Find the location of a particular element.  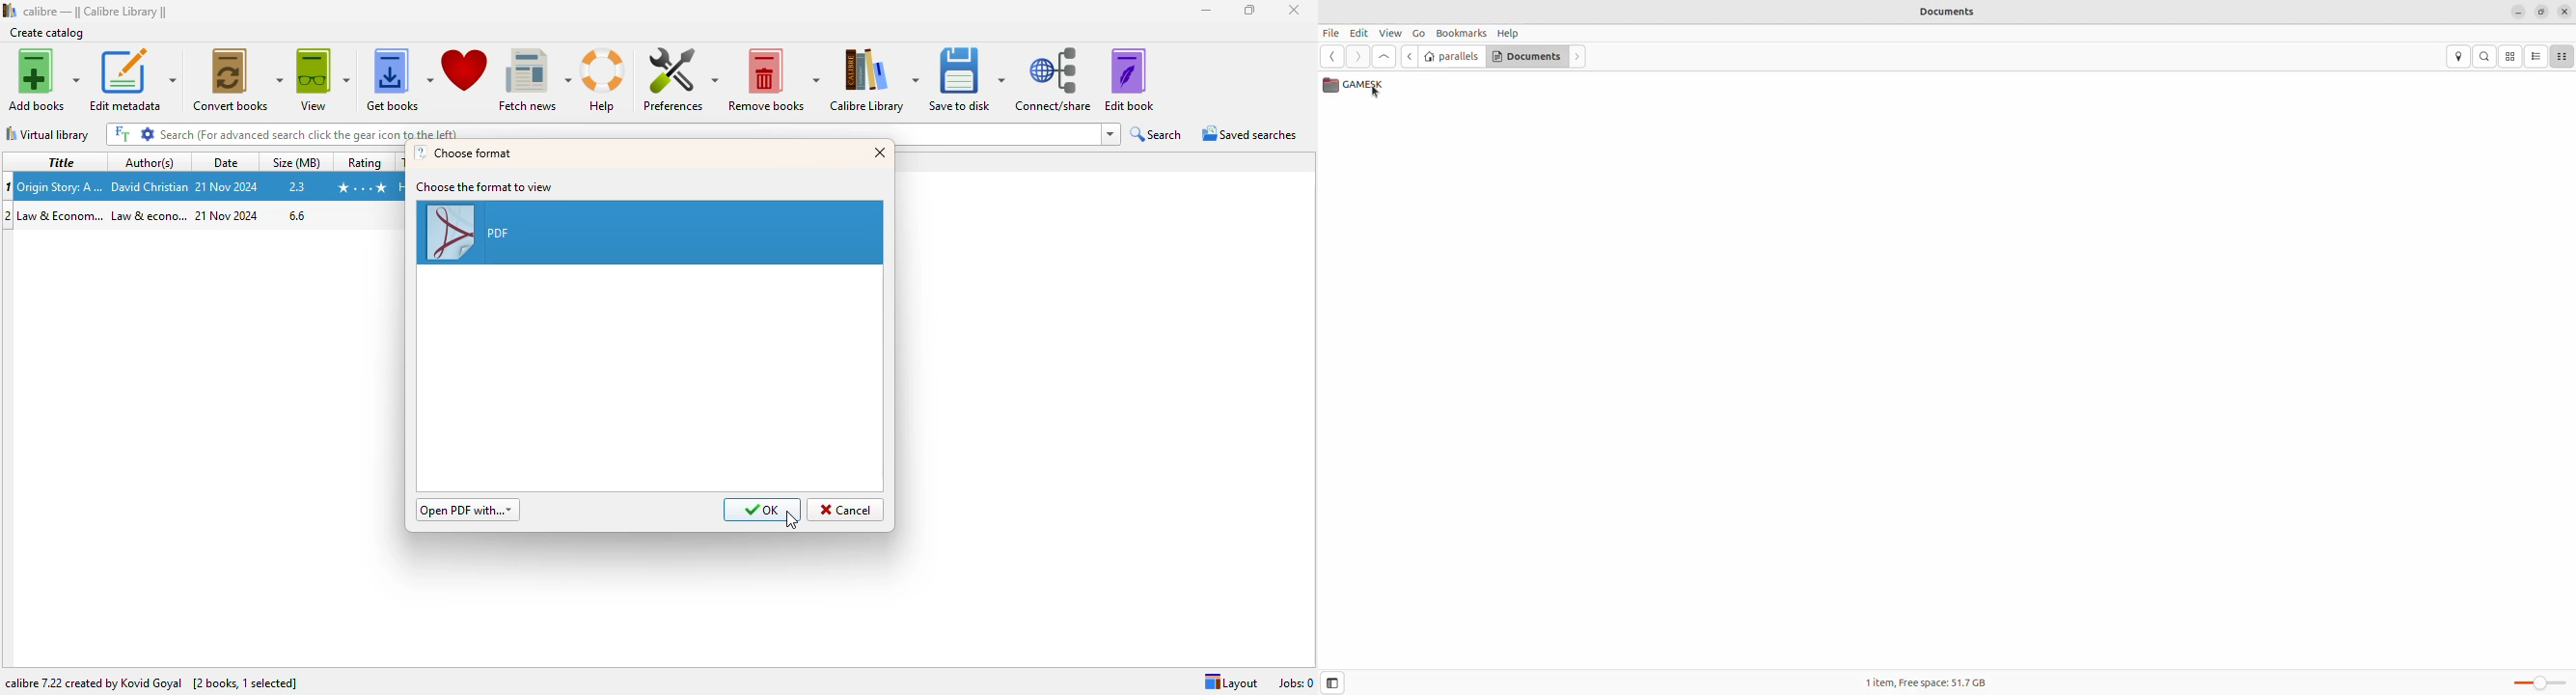

size in mbs is located at coordinates (298, 185).